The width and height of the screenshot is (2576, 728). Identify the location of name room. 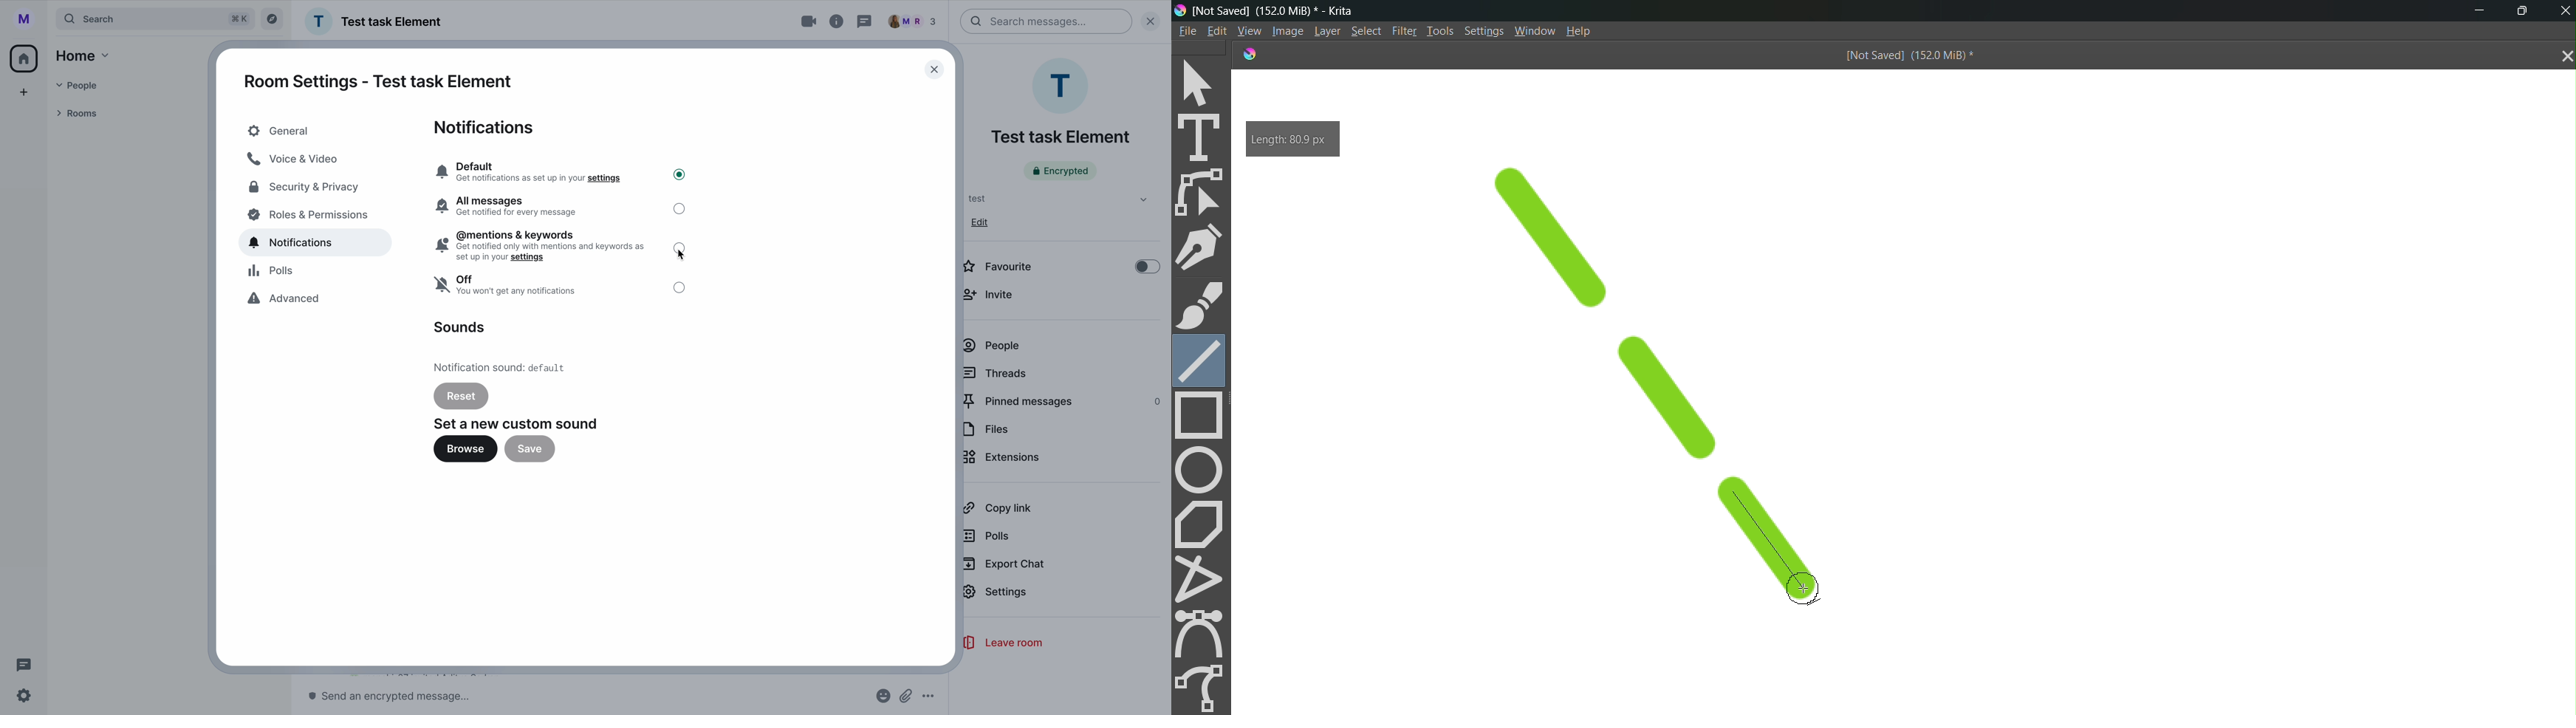
(1060, 137).